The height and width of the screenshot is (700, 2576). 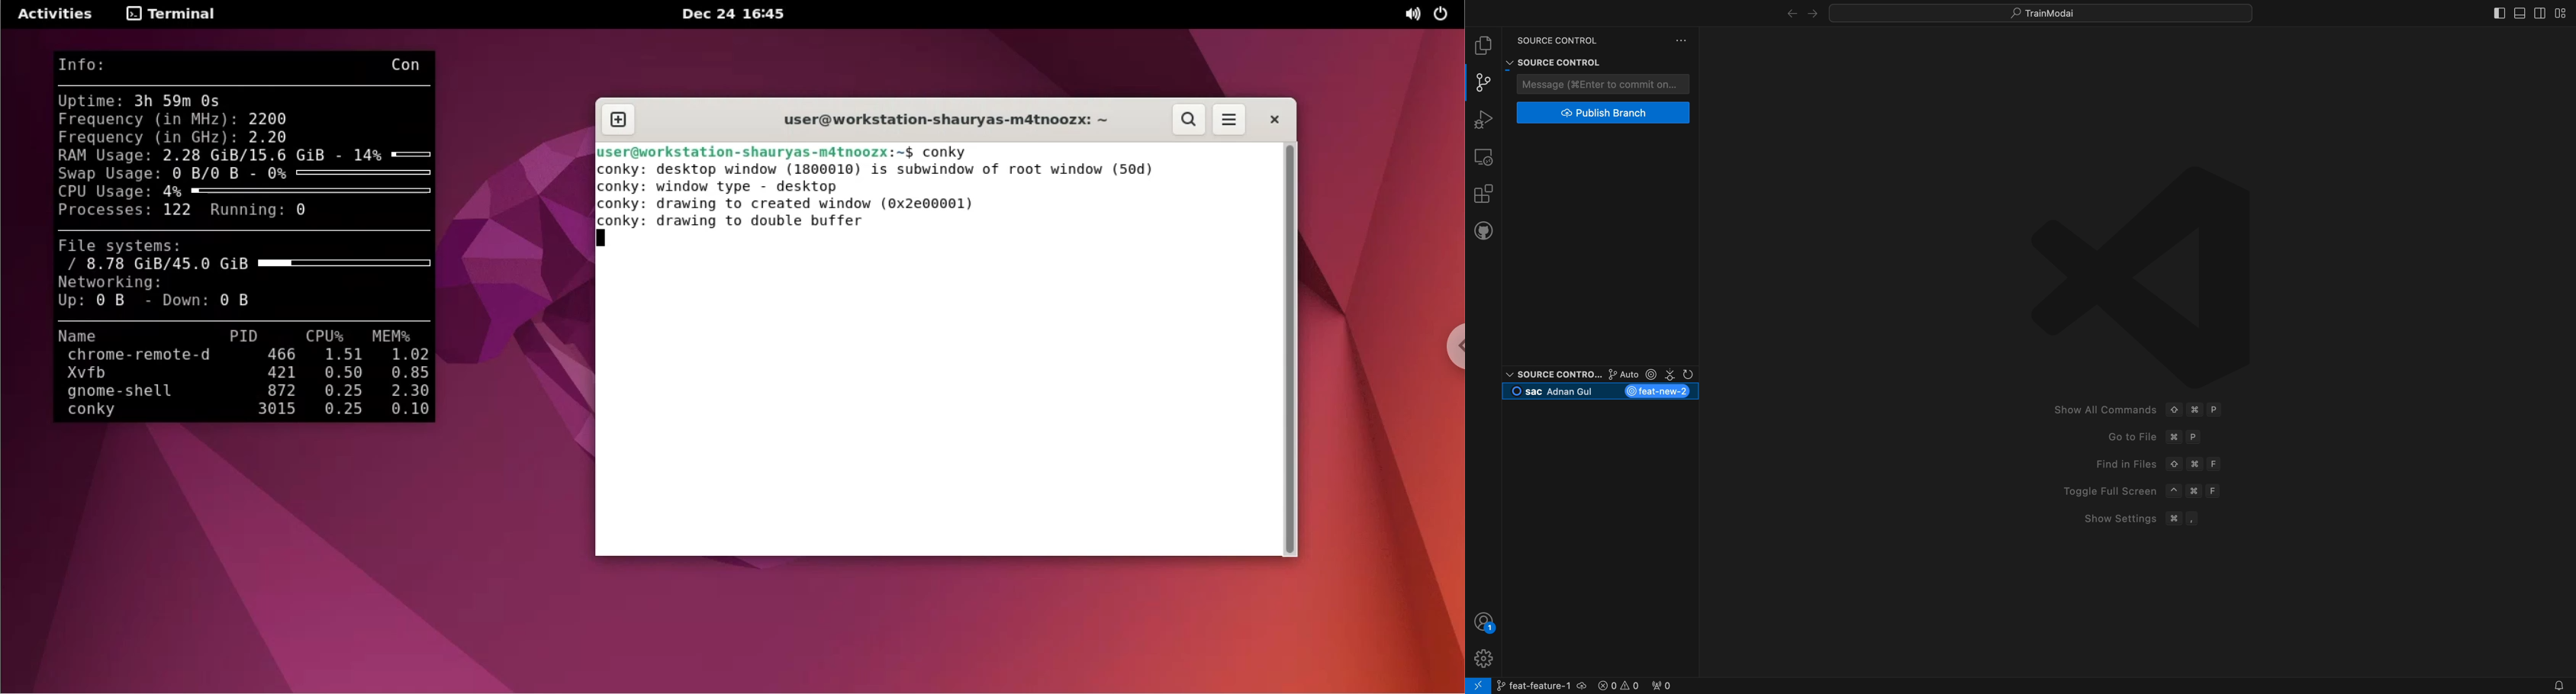 I want to click on Show Settings, so click(x=2113, y=517).